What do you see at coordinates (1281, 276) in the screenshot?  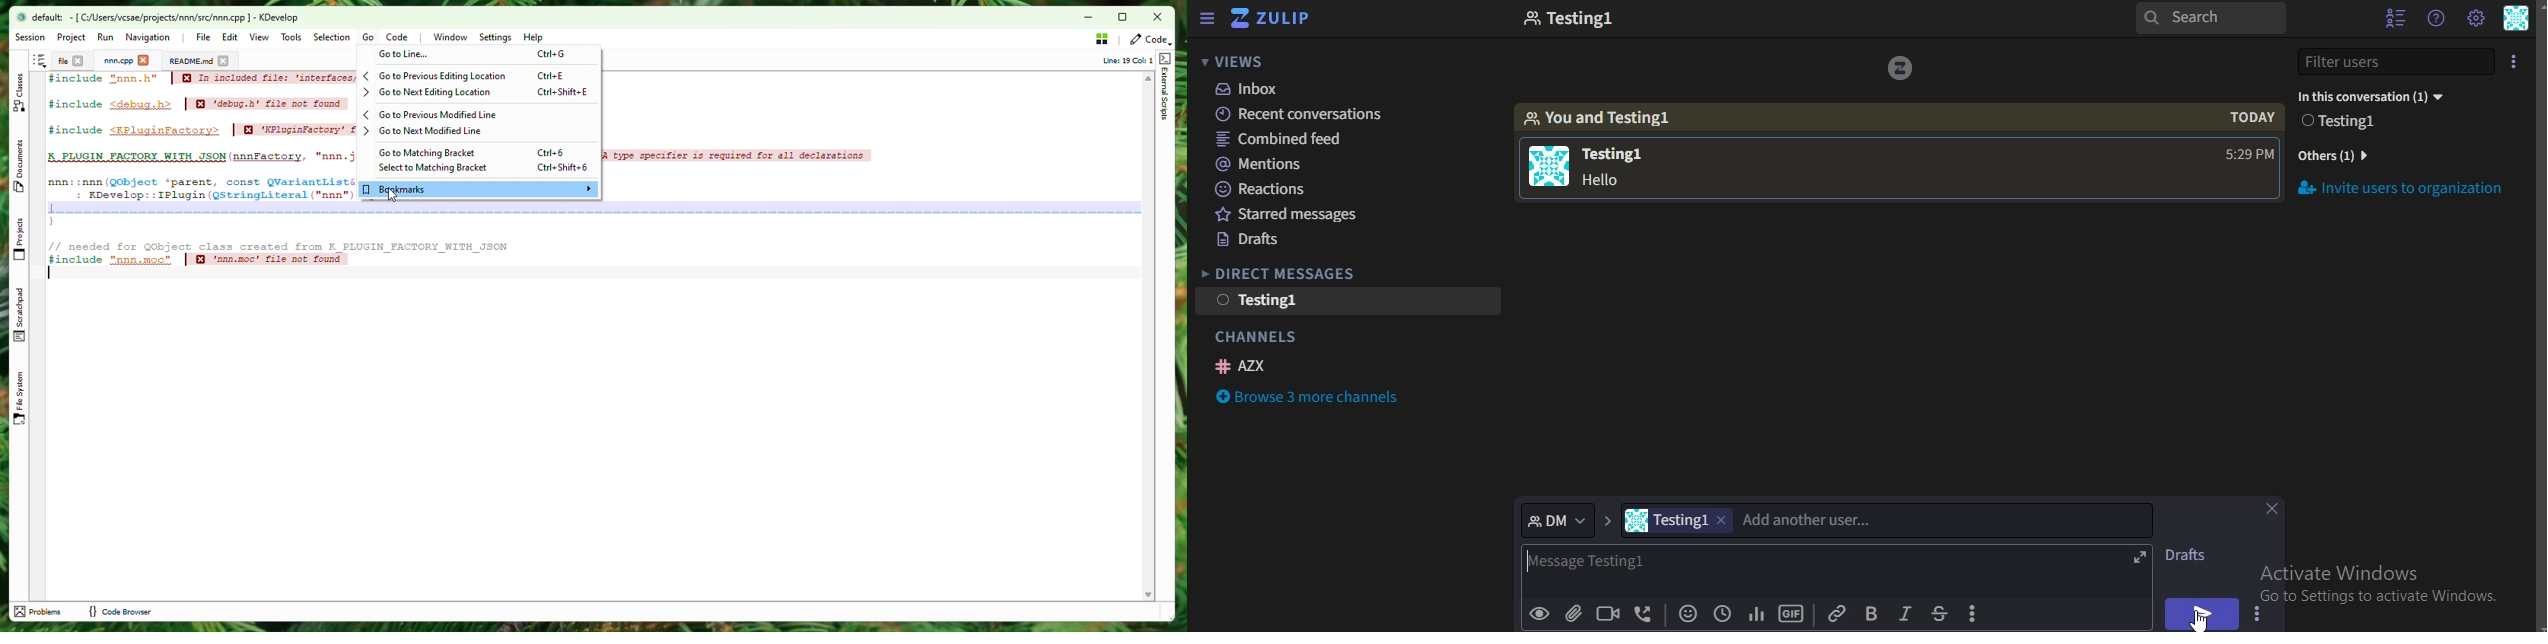 I see `direct messages` at bounding box center [1281, 276].